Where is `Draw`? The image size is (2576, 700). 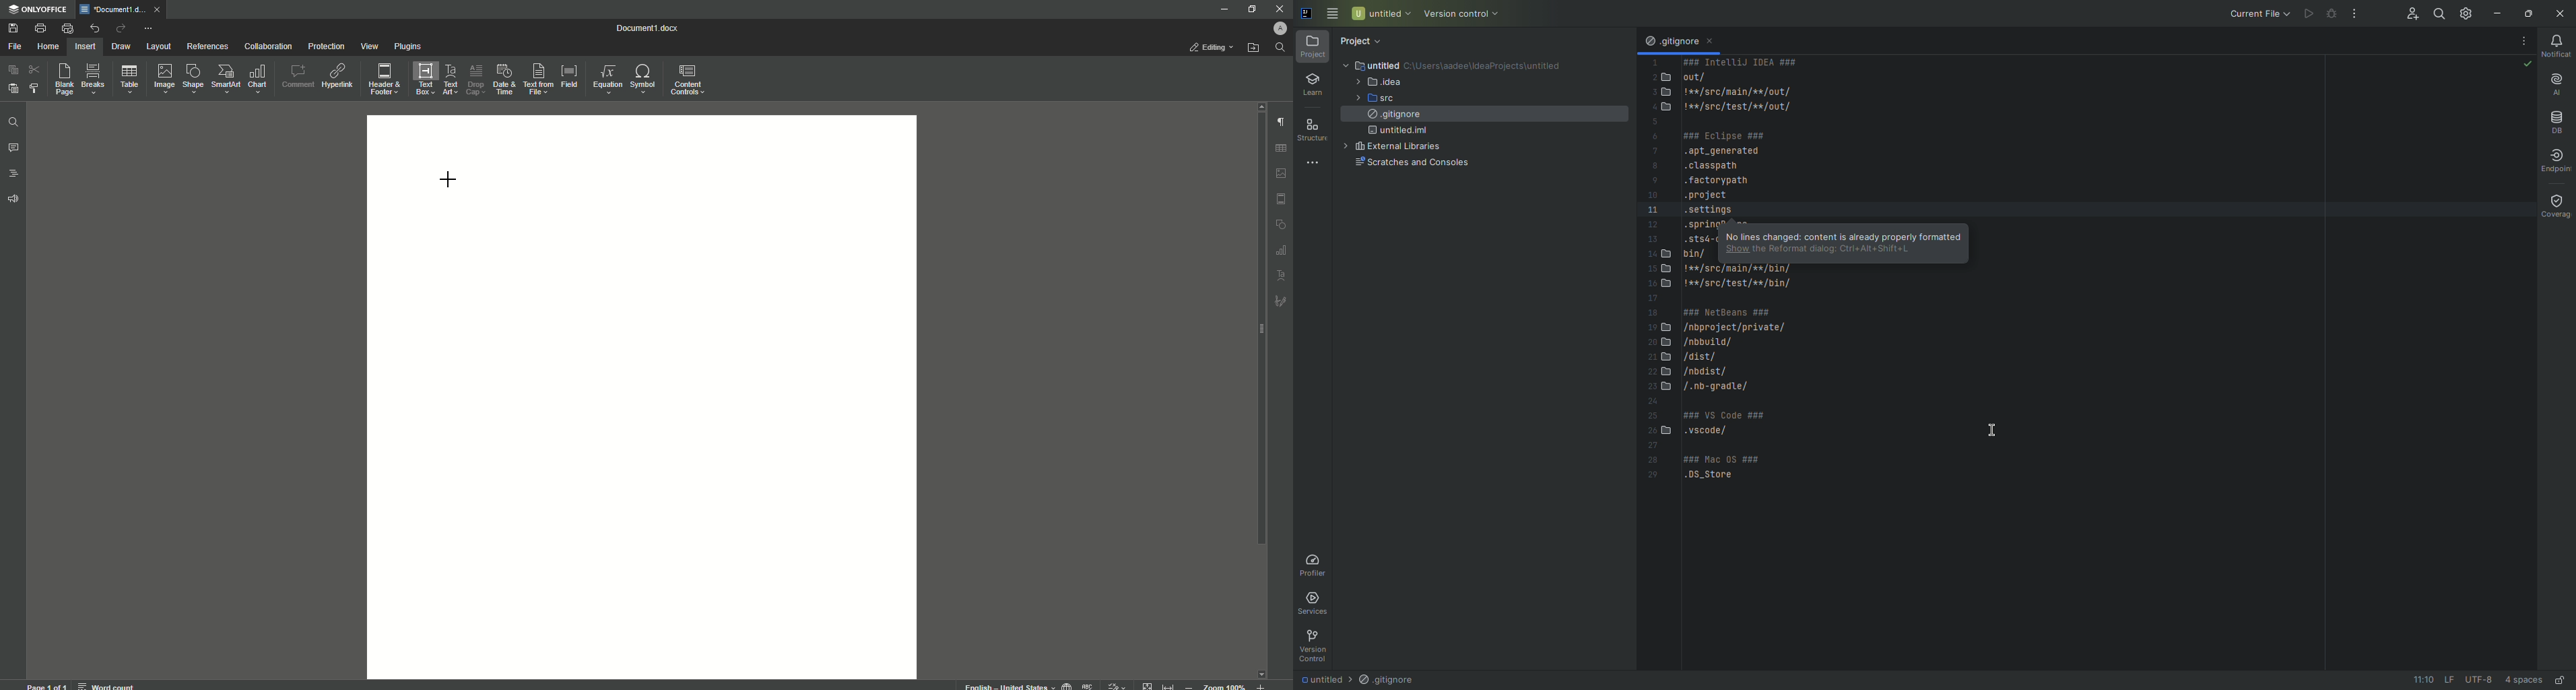
Draw is located at coordinates (122, 47).